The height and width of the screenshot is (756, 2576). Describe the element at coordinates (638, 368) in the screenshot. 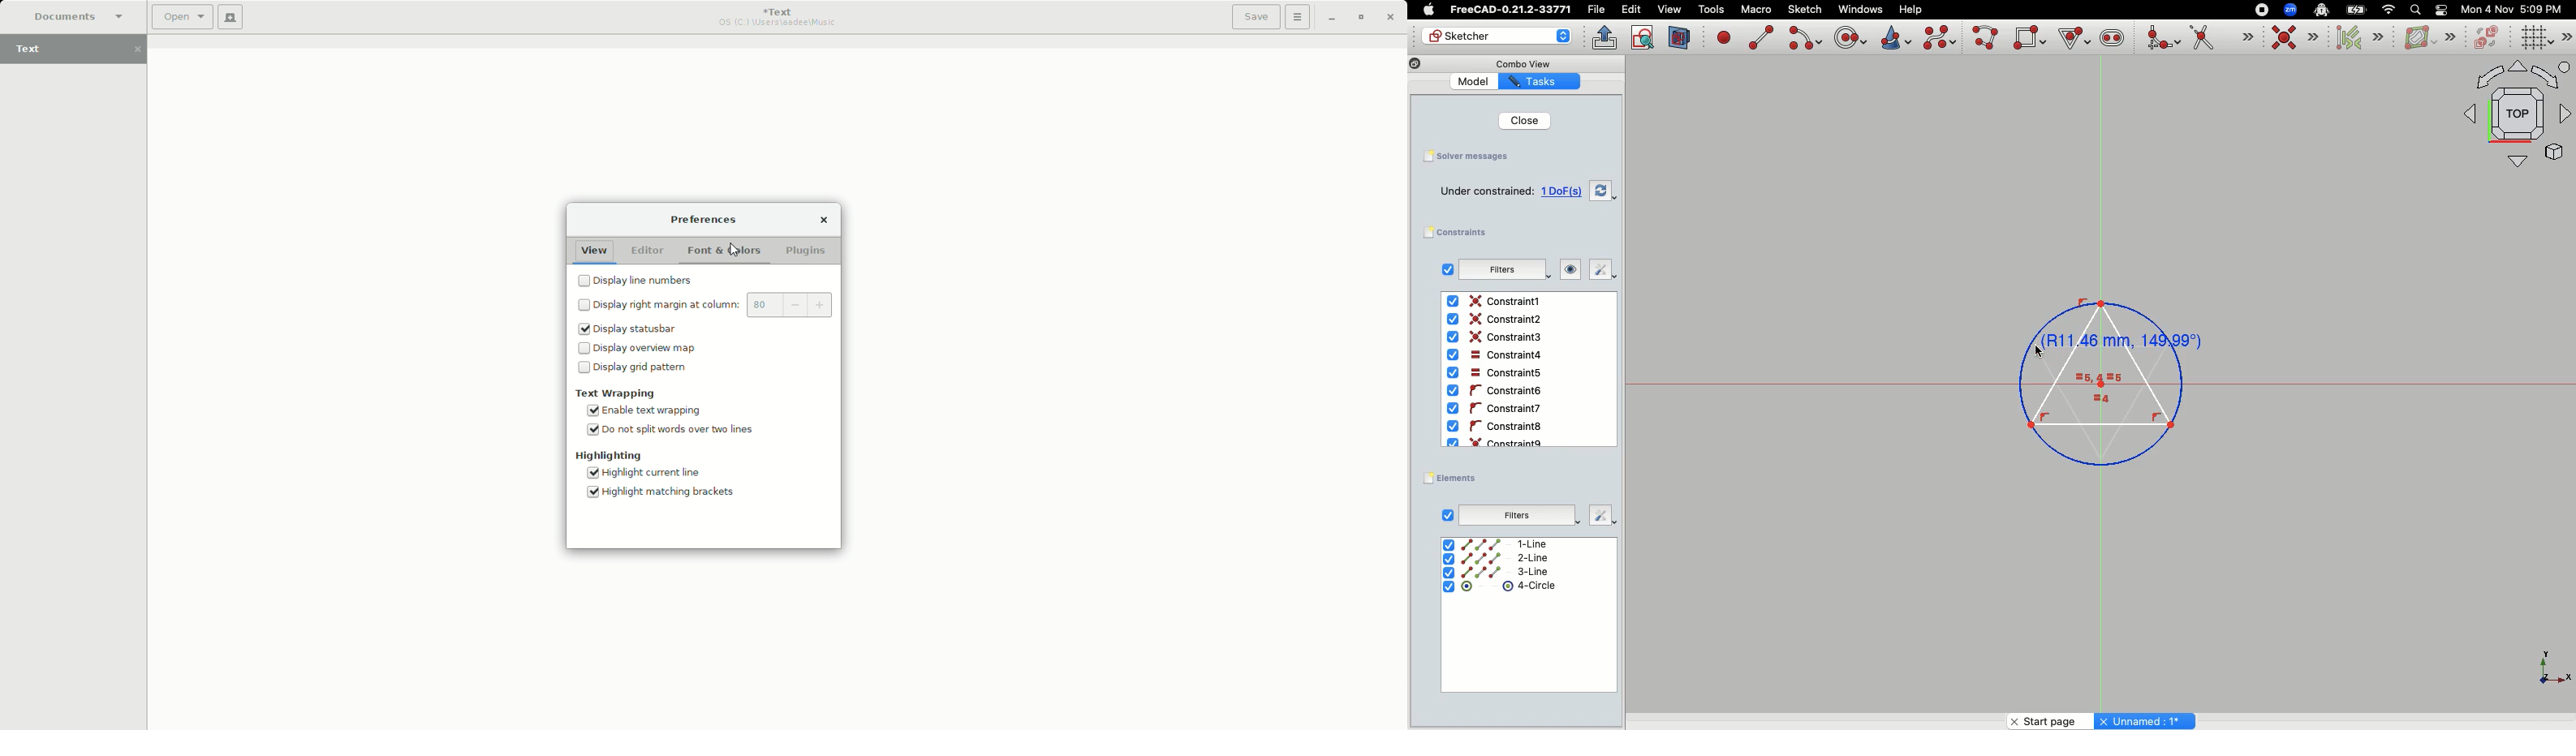

I see `Display grid pattern` at that location.